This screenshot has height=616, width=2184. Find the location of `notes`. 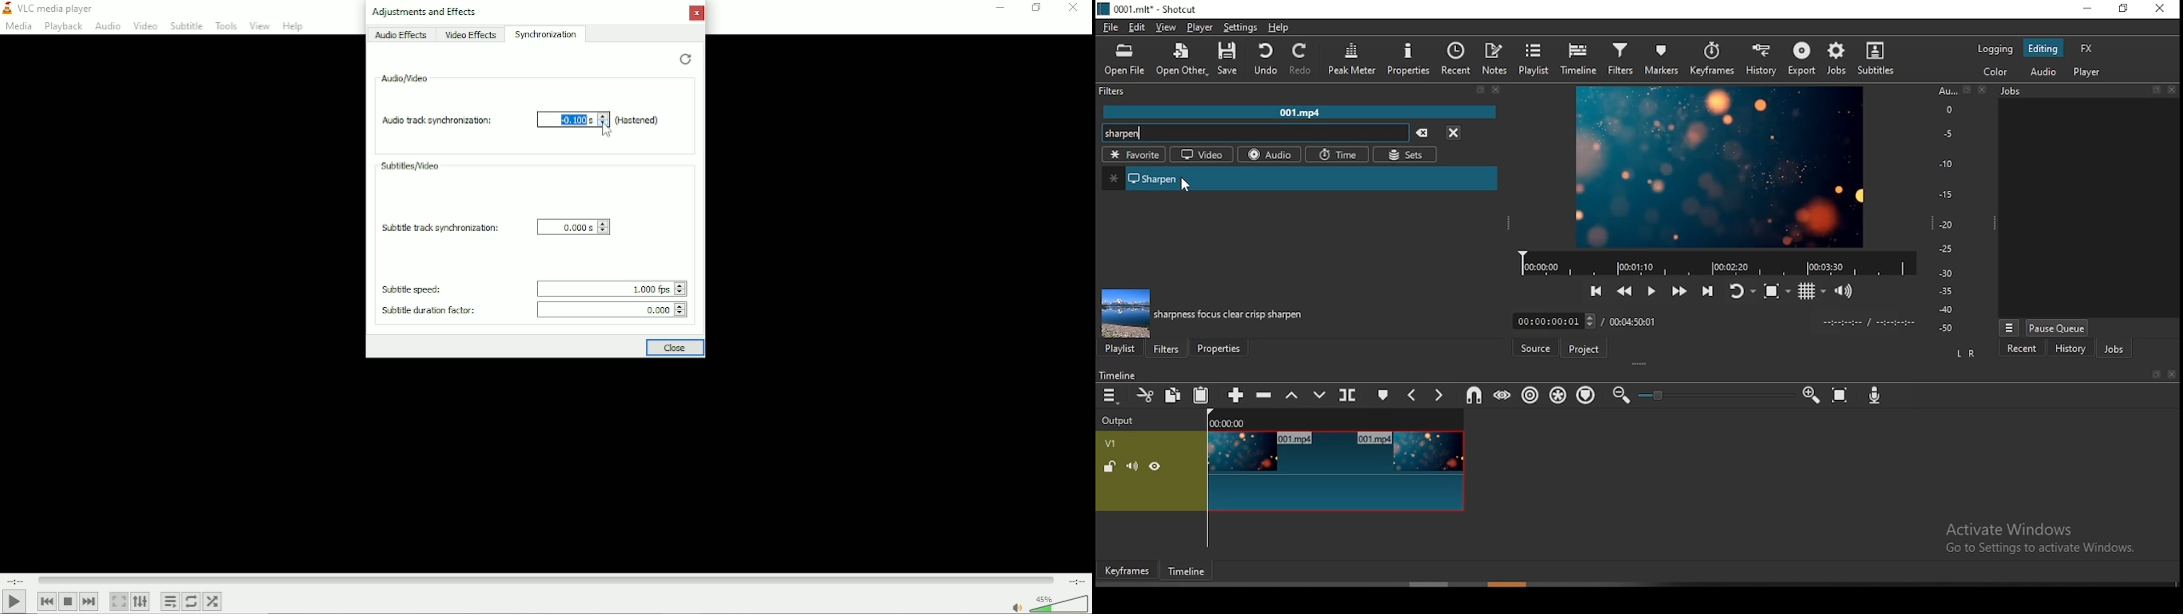

notes is located at coordinates (1497, 58).